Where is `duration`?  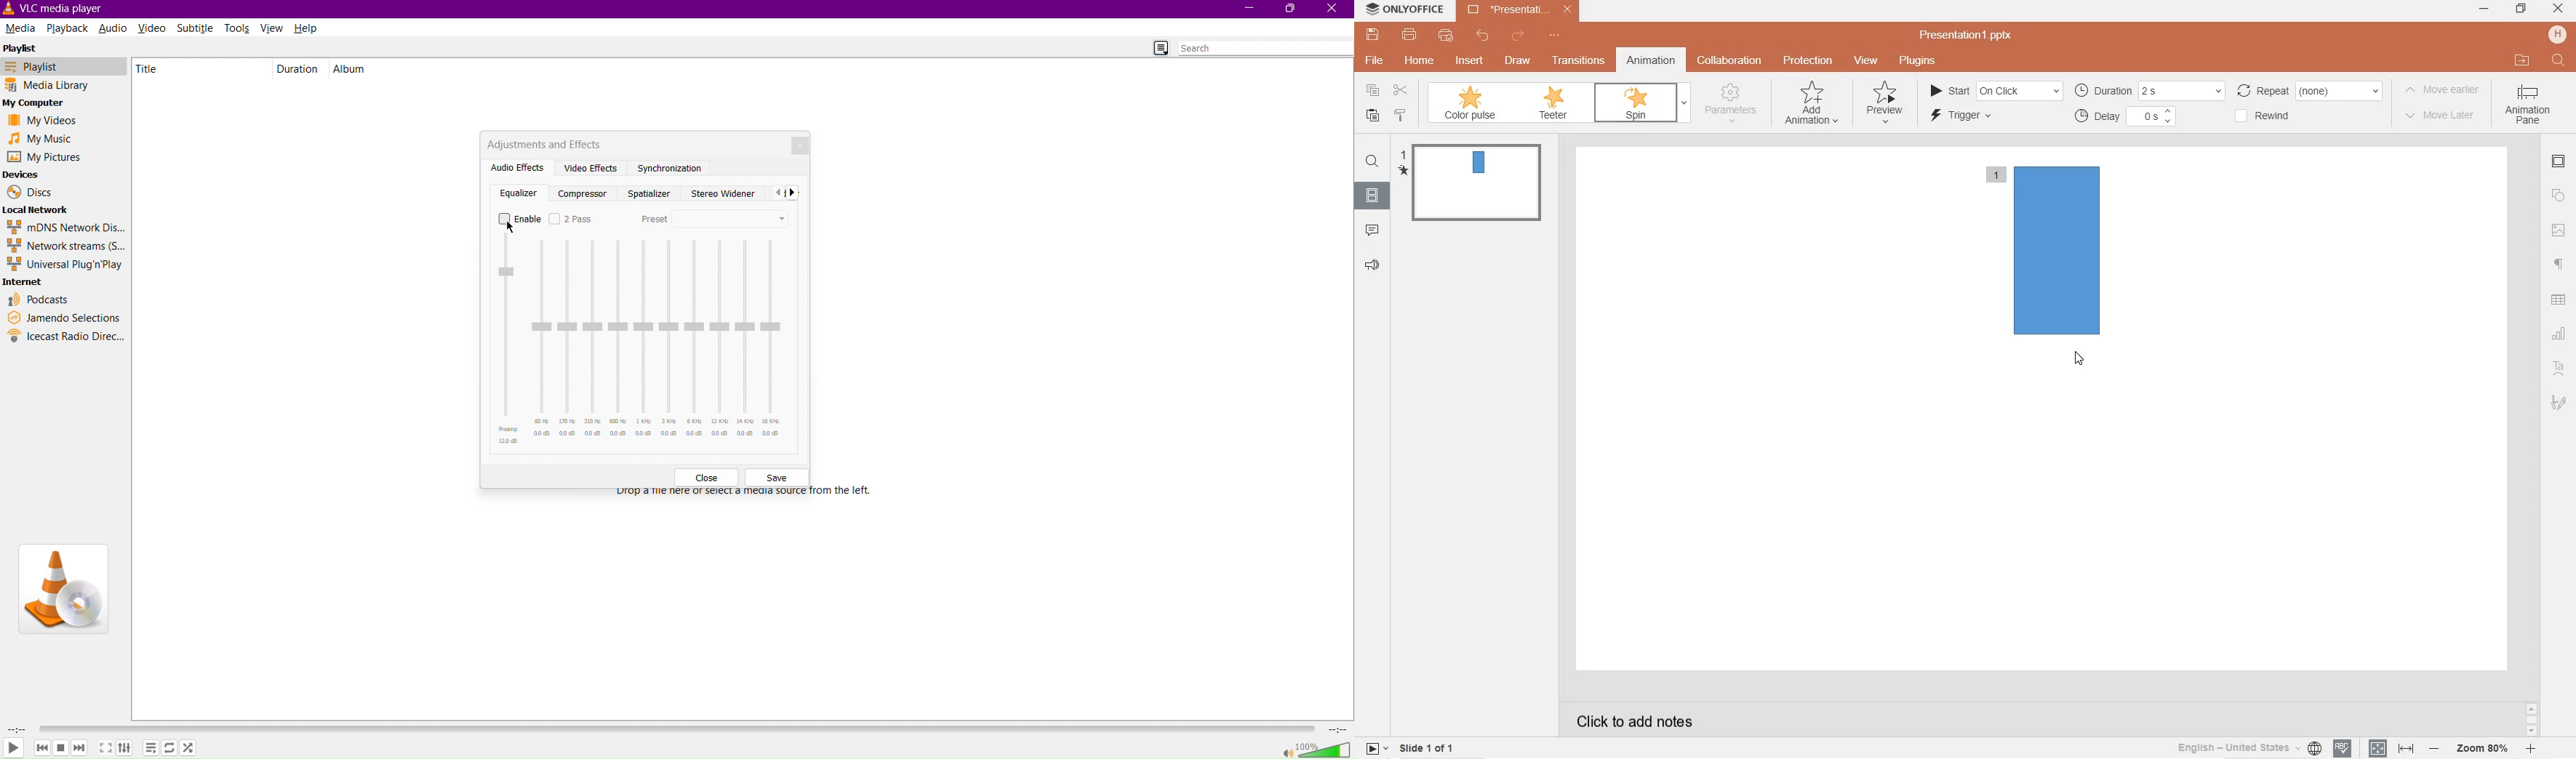 duration is located at coordinates (2149, 90).